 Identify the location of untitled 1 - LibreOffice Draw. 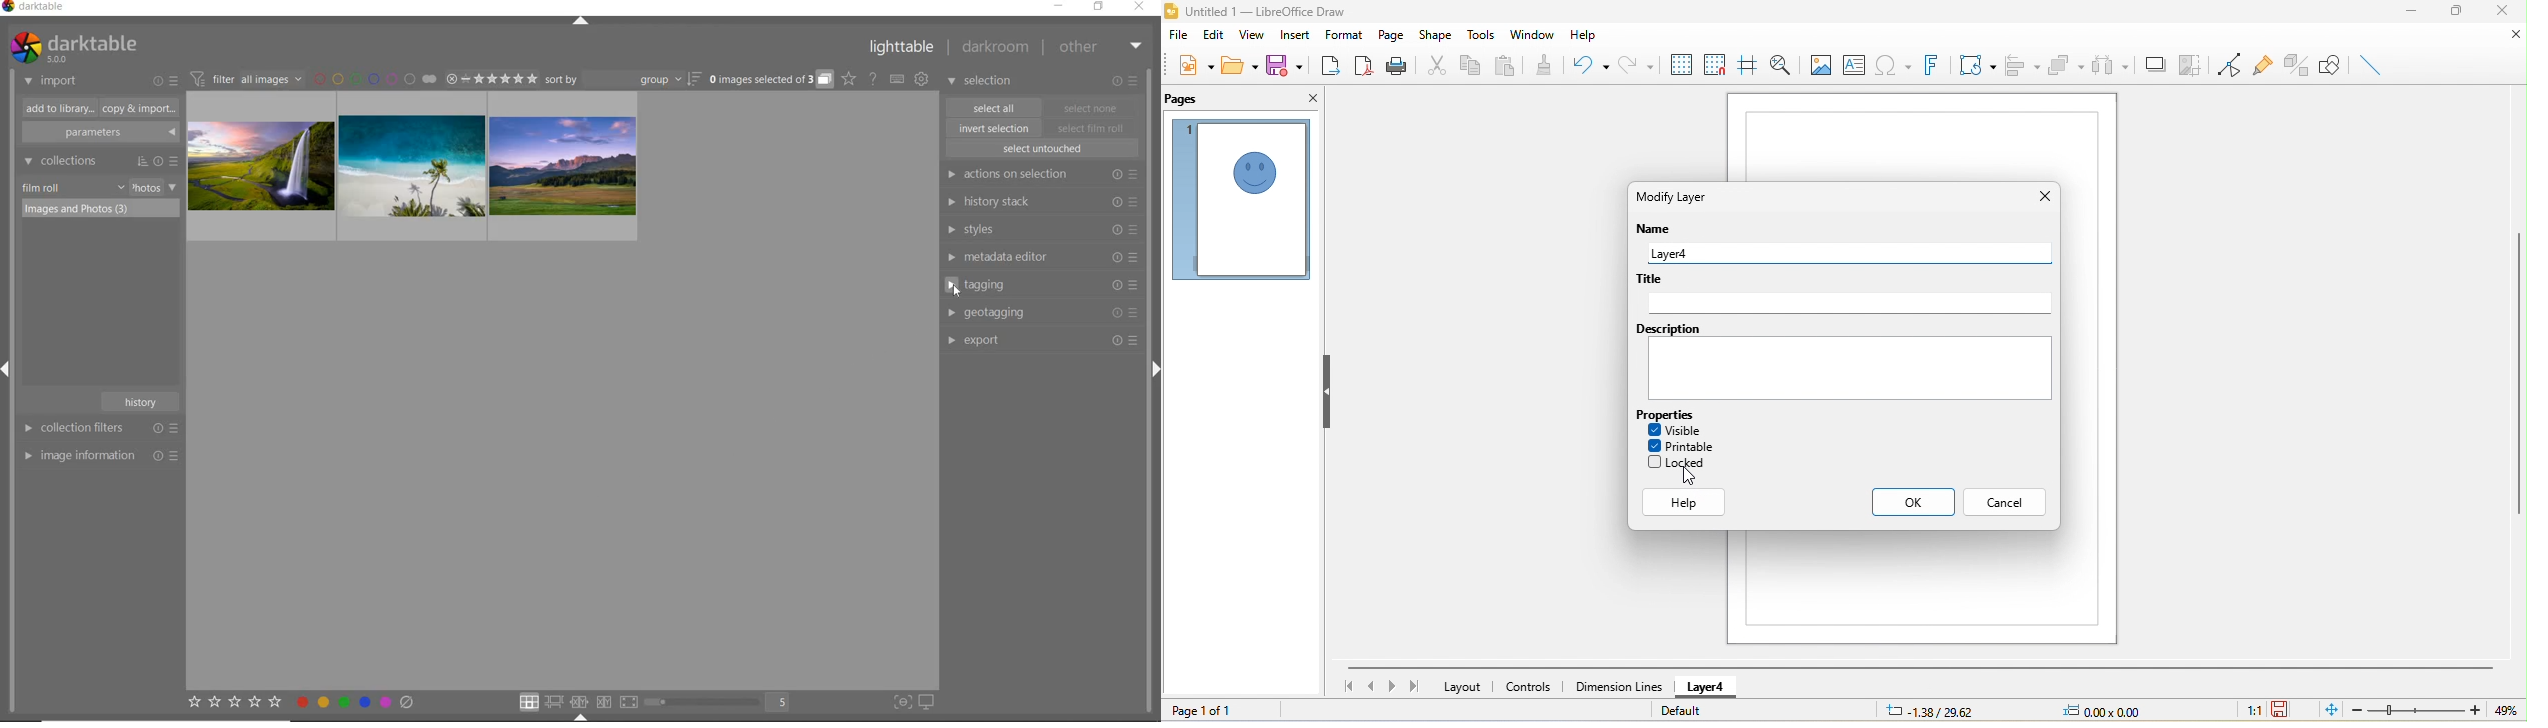
(1268, 12).